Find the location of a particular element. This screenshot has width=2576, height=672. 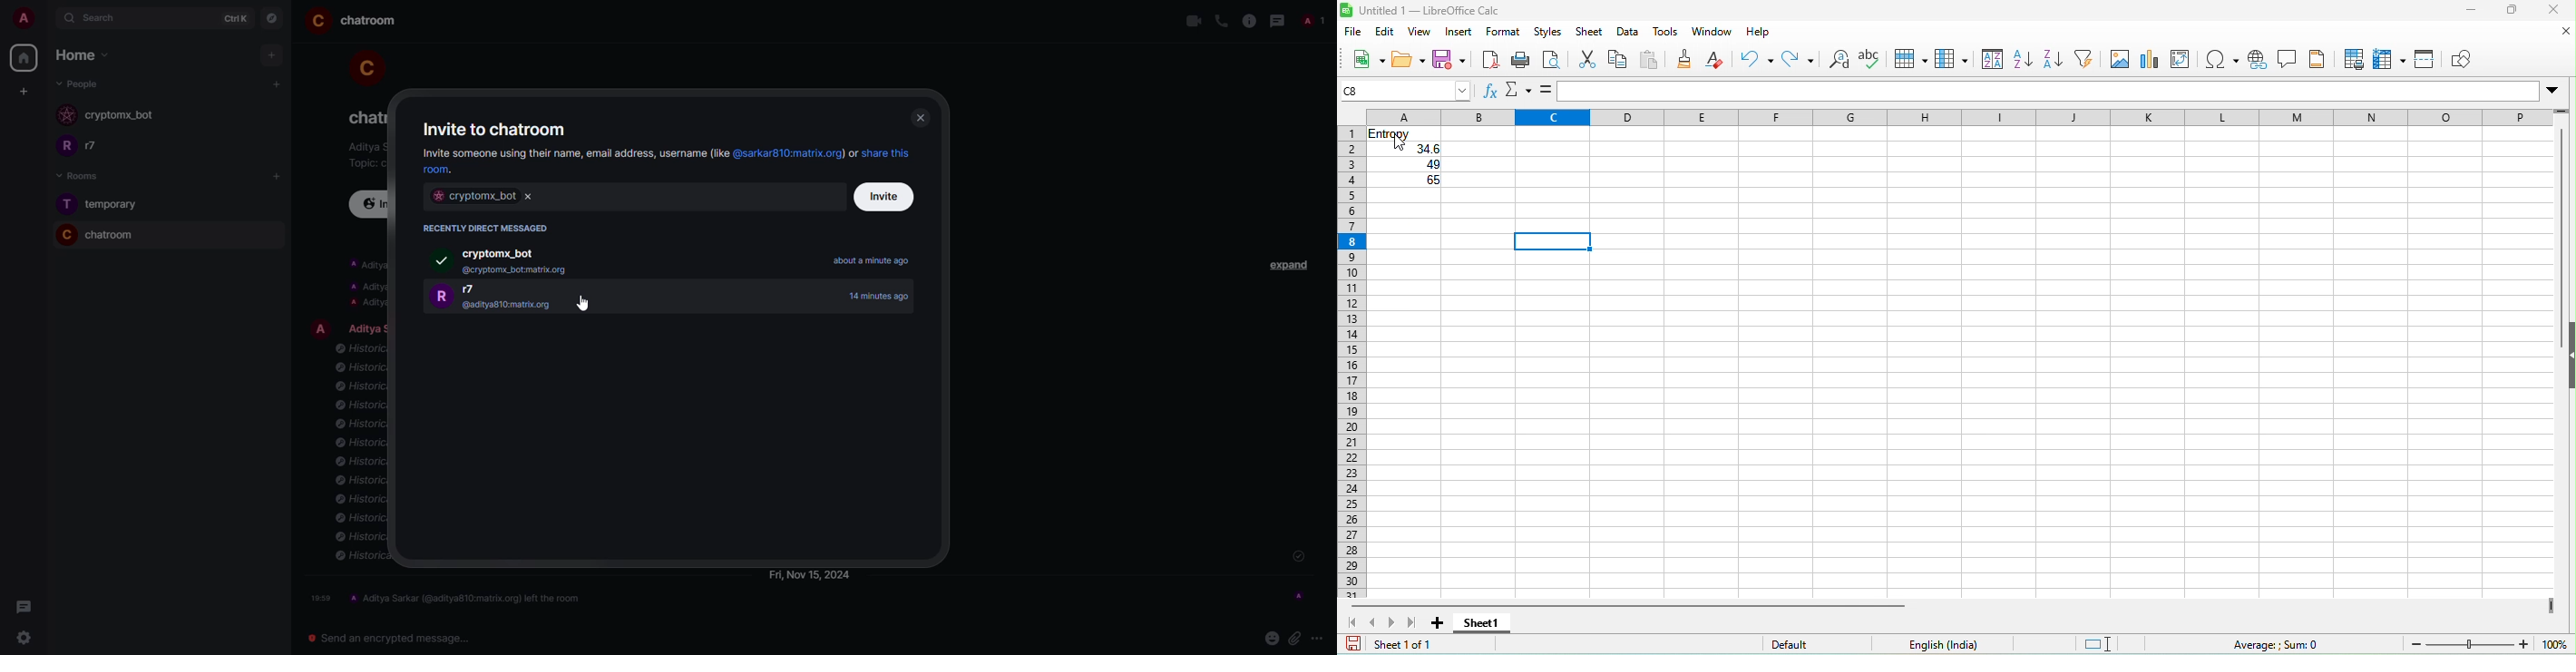

info is located at coordinates (359, 455).